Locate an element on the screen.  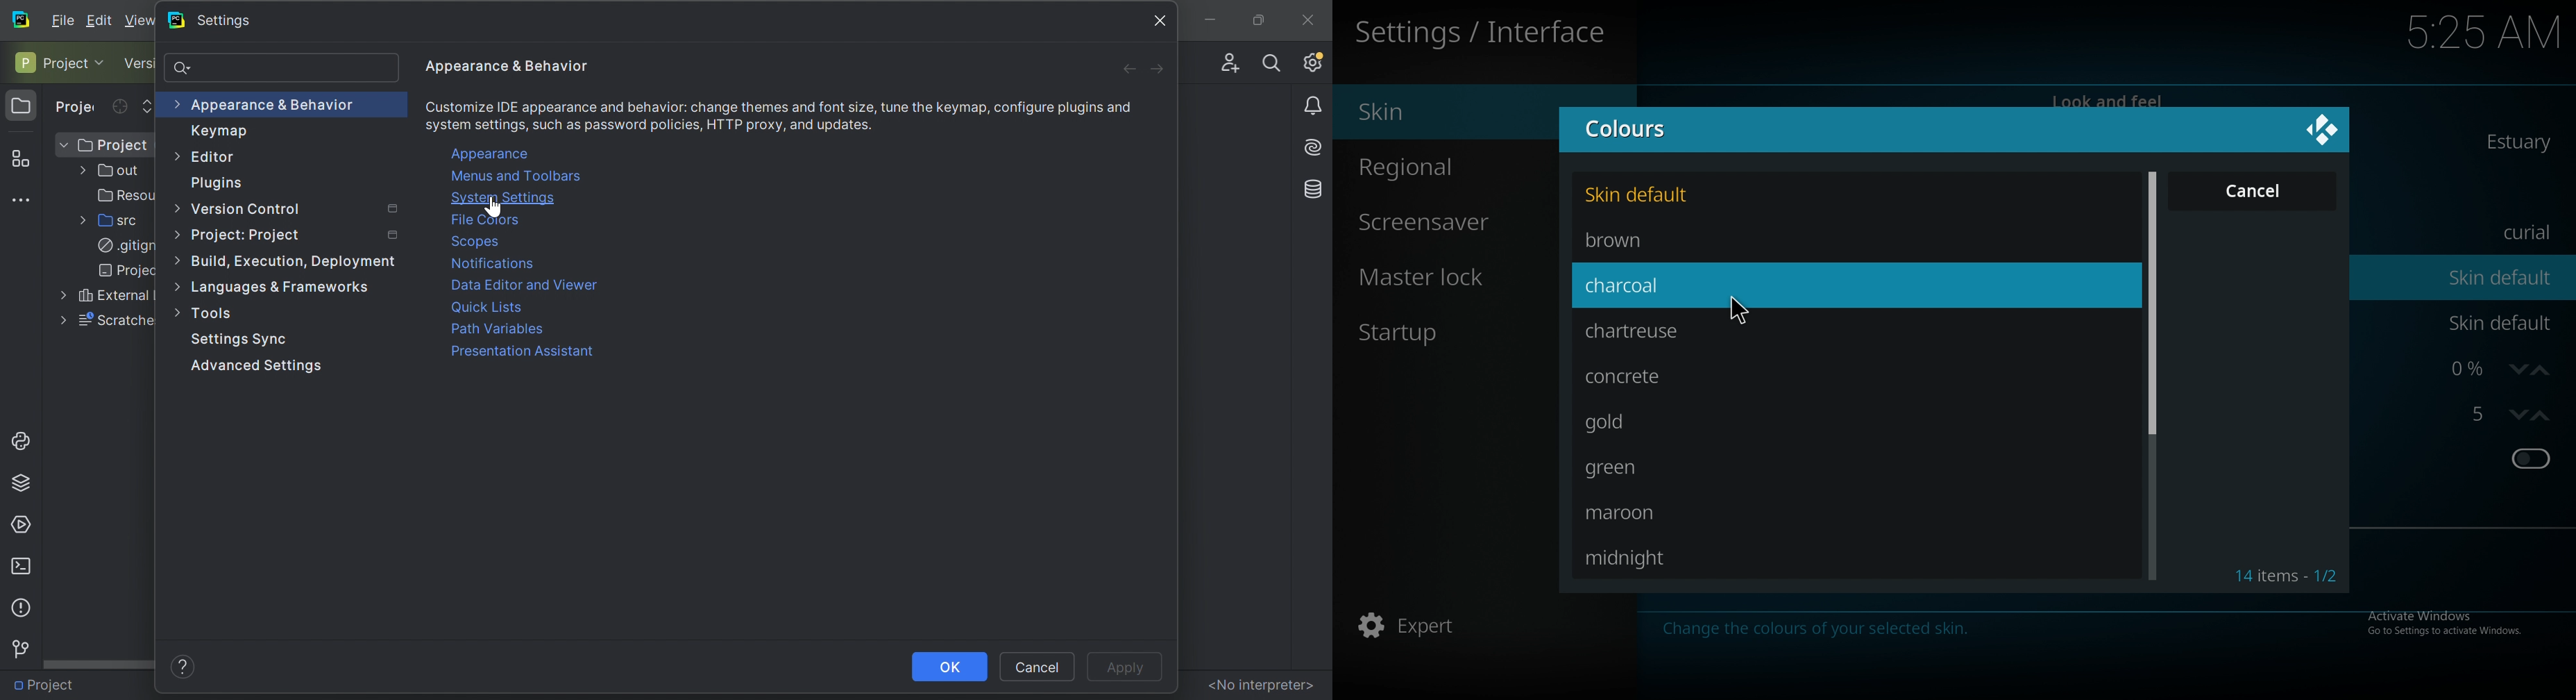
master lock is located at coordinates (1447, 277).